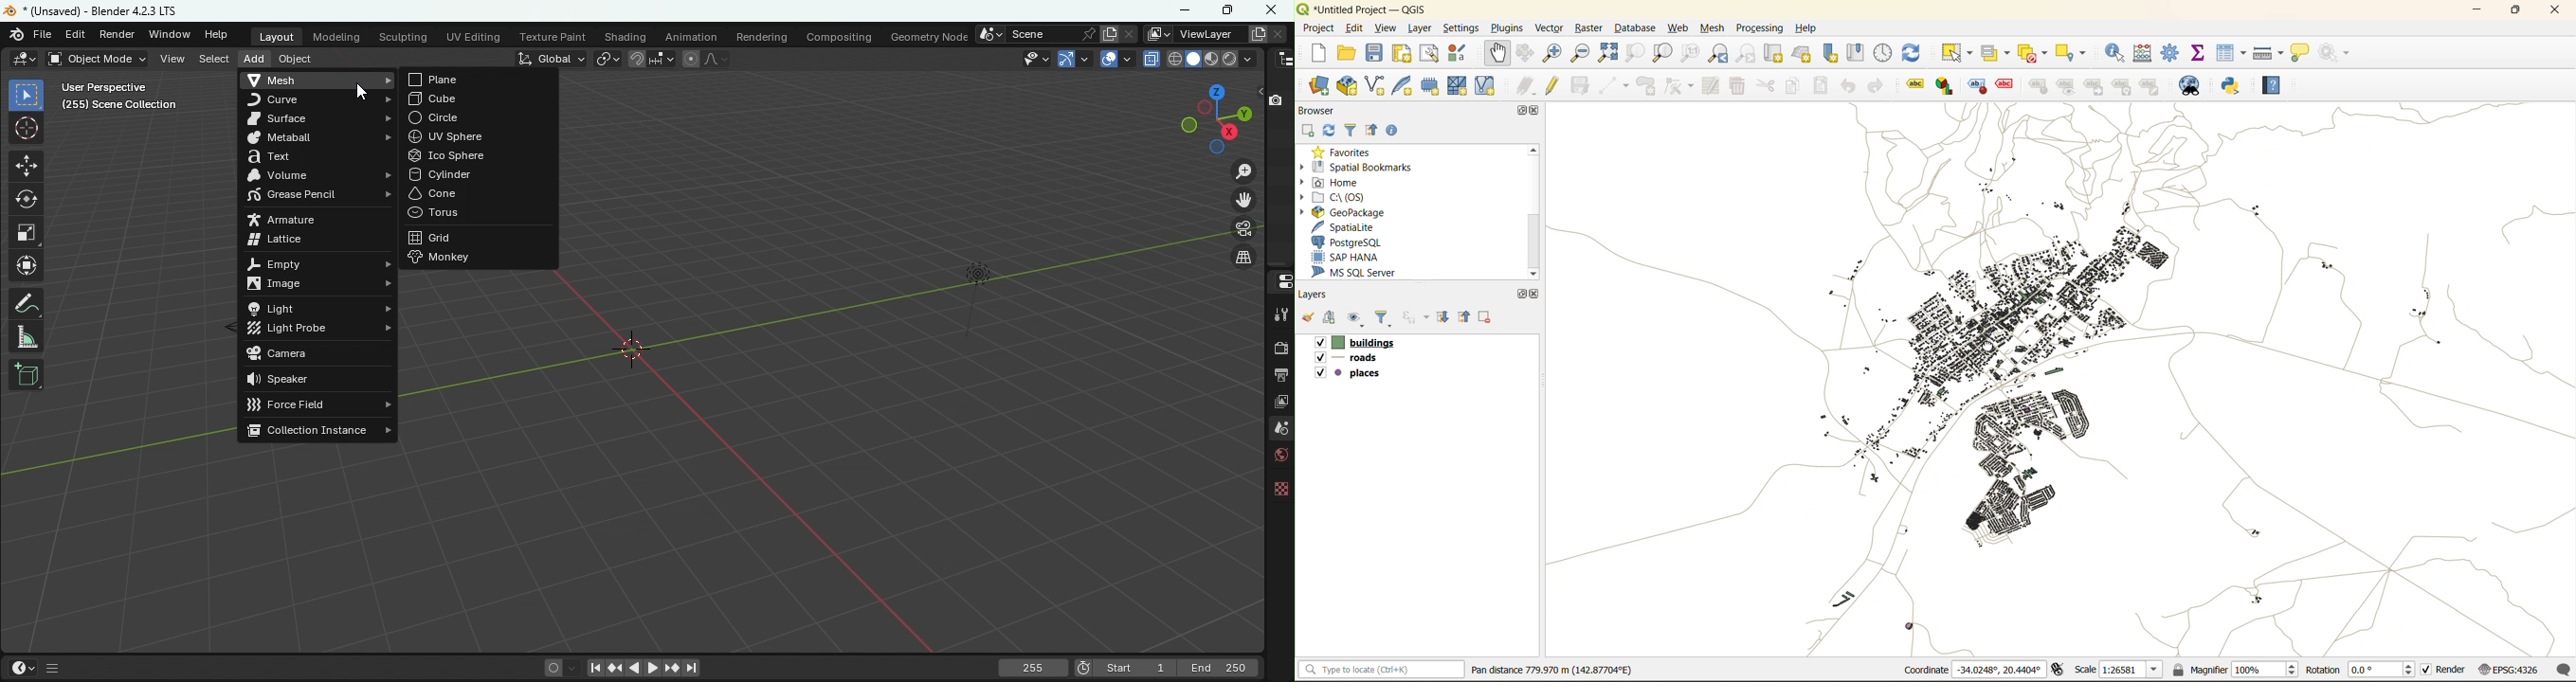  What do you see at coordinates (2190, 84) in the screenshot?
I see `metasearch` at bounding box center [2190, 84].